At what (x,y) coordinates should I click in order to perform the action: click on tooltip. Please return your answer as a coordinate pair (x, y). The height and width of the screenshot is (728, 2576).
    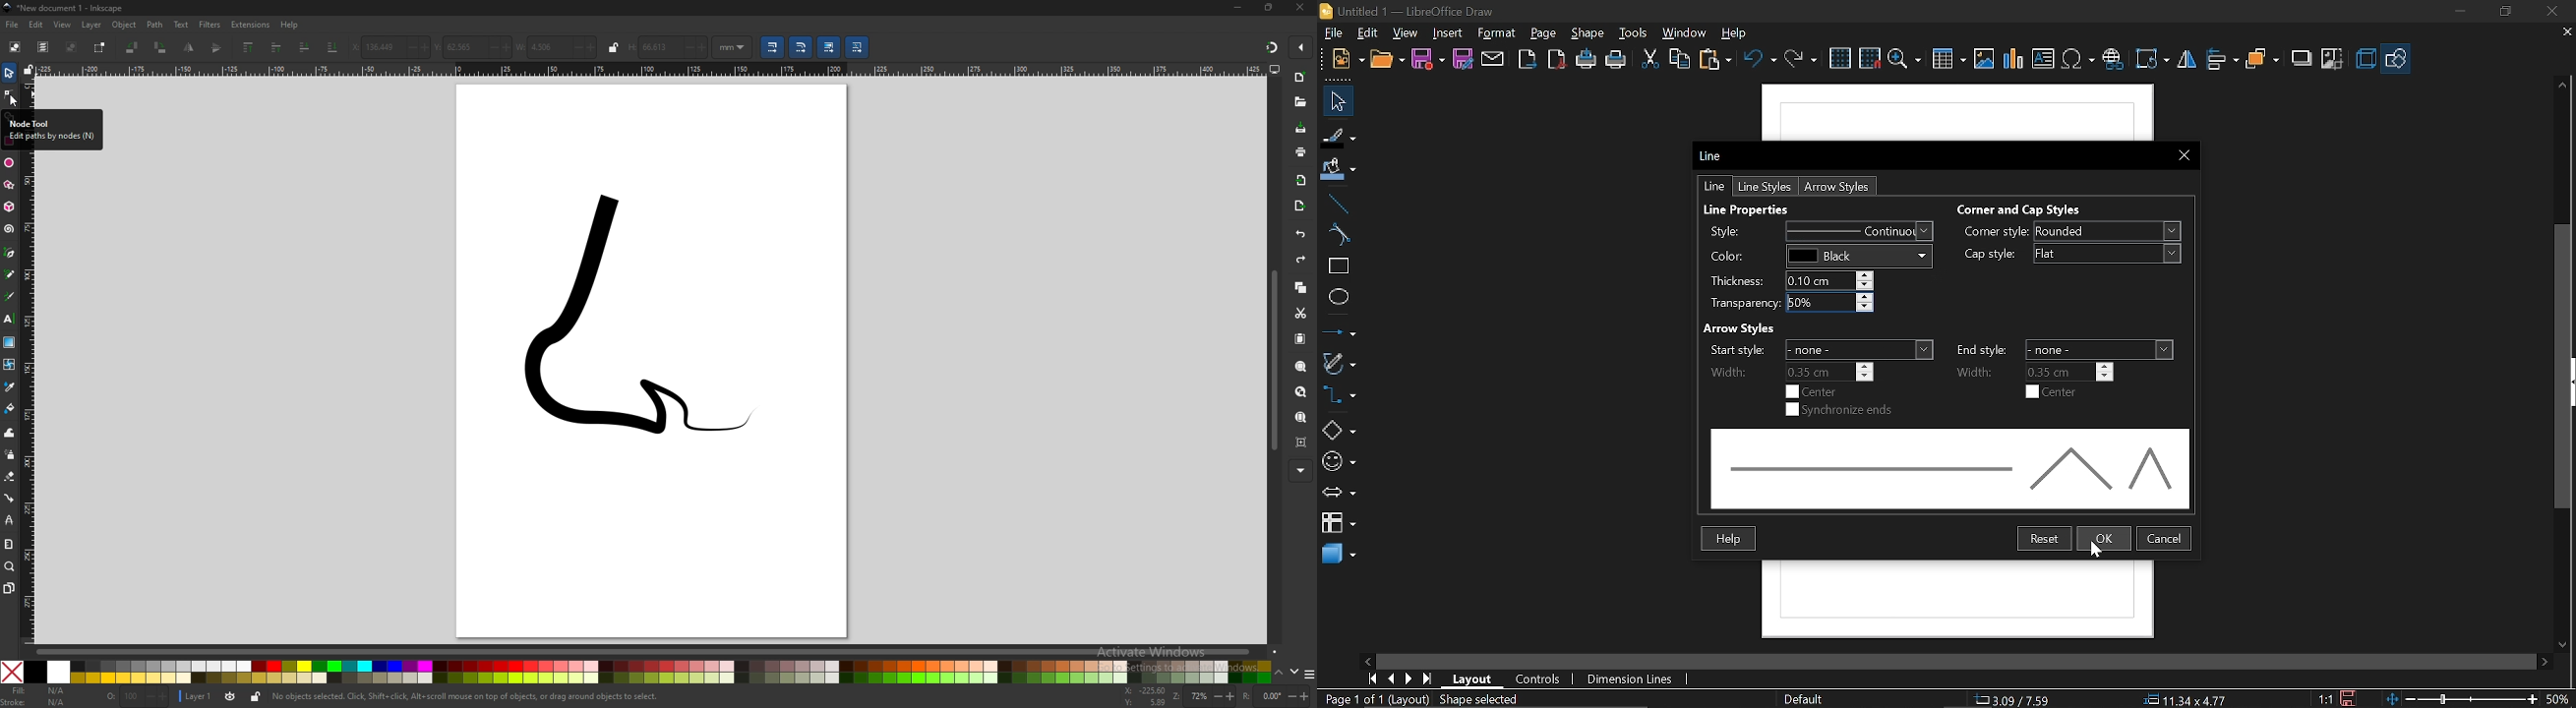
    Looking at the image, I should click on (51, 130).